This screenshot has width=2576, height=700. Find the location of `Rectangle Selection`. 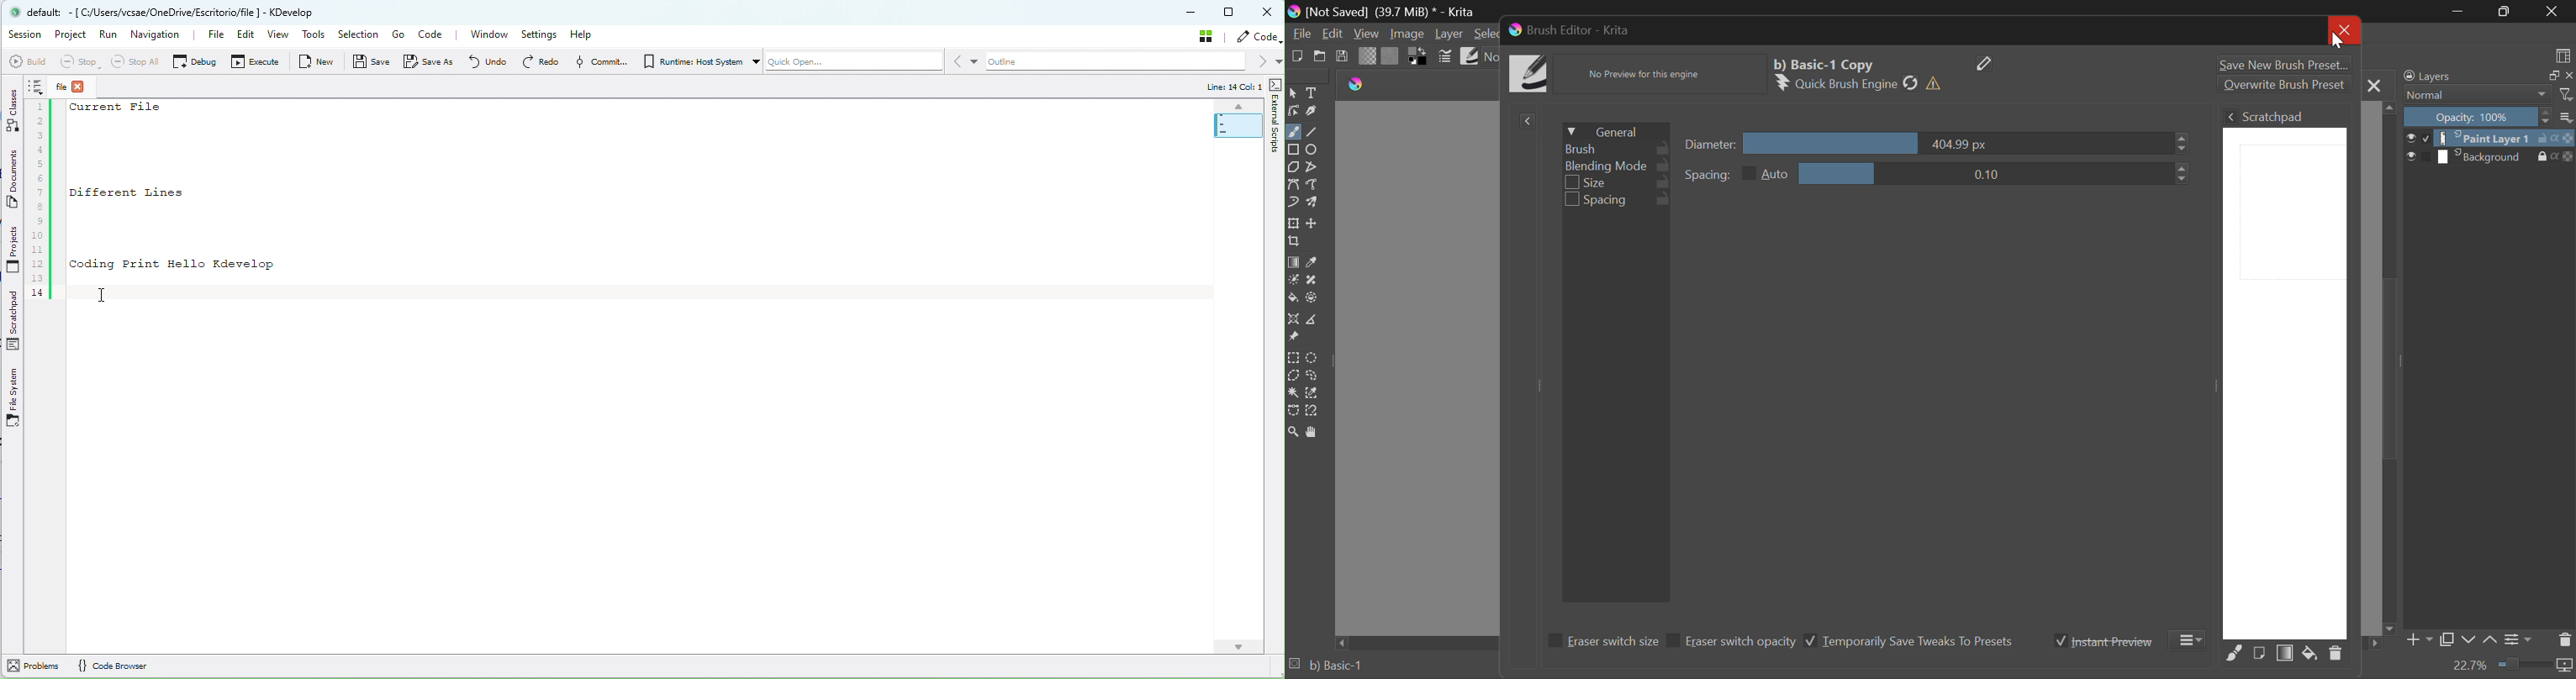

Rectangle Selection is located at coordinates (1293, 357).